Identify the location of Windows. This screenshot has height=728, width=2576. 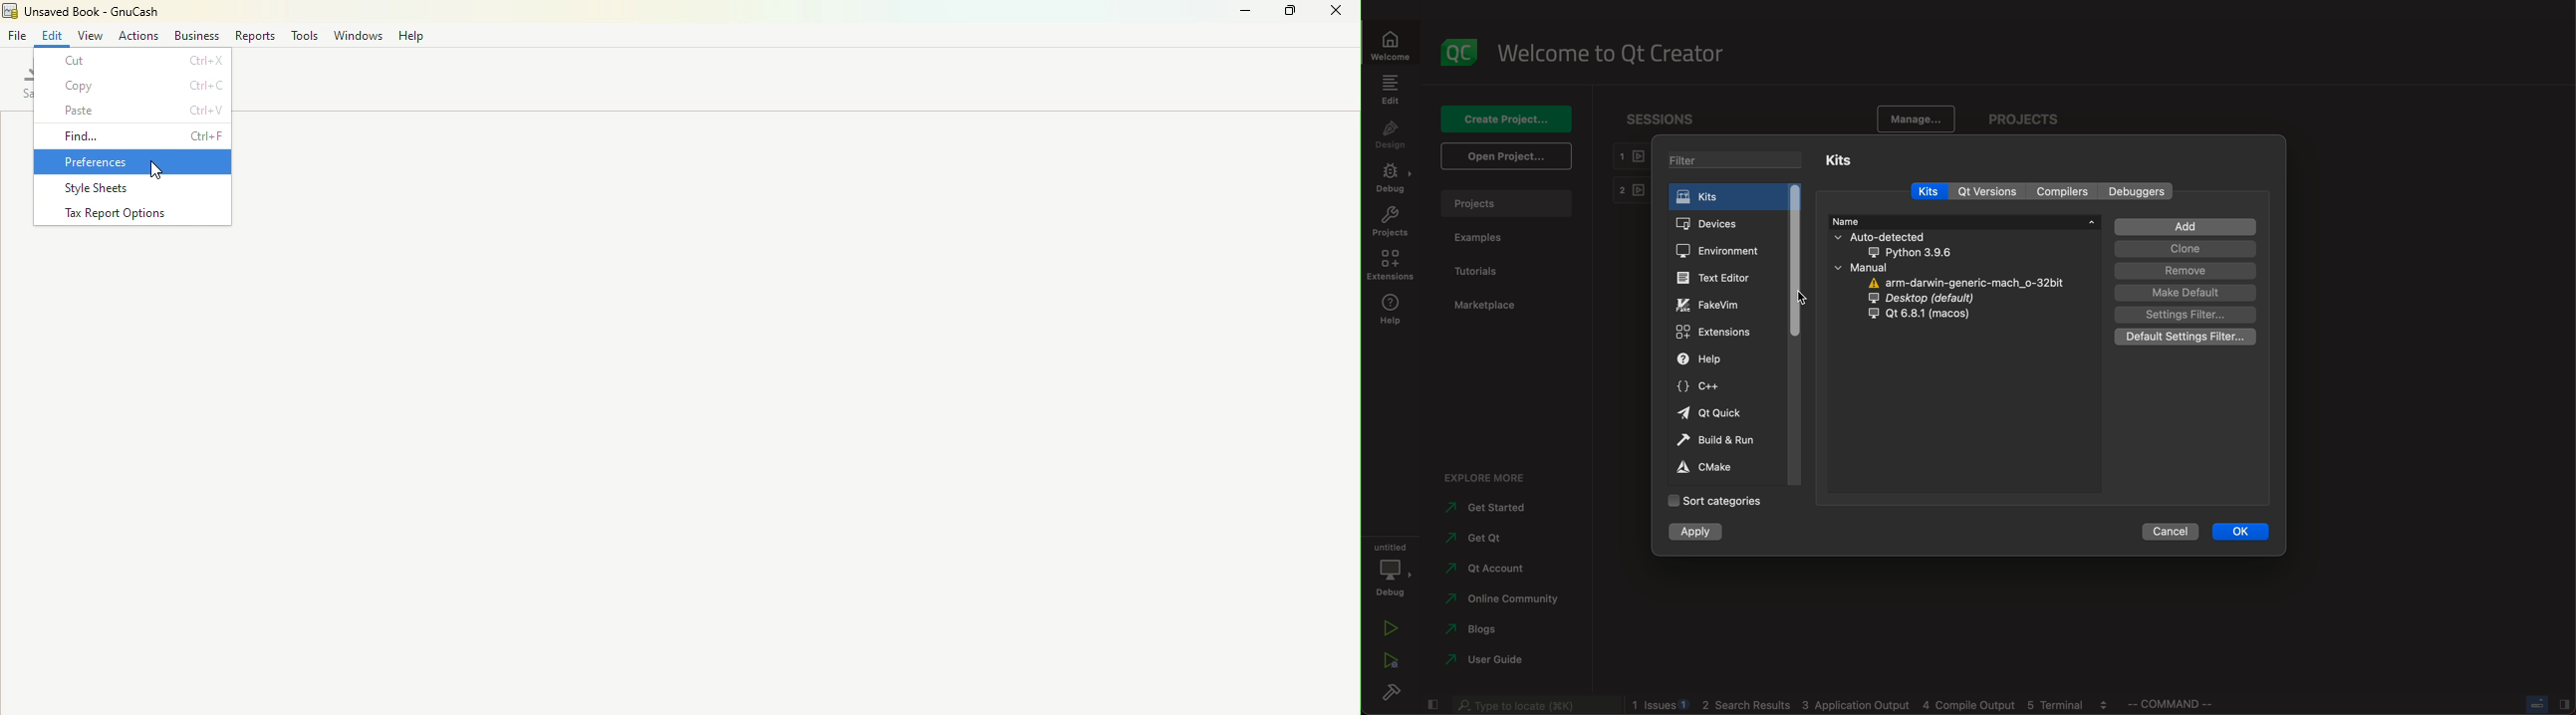
(357, 39).